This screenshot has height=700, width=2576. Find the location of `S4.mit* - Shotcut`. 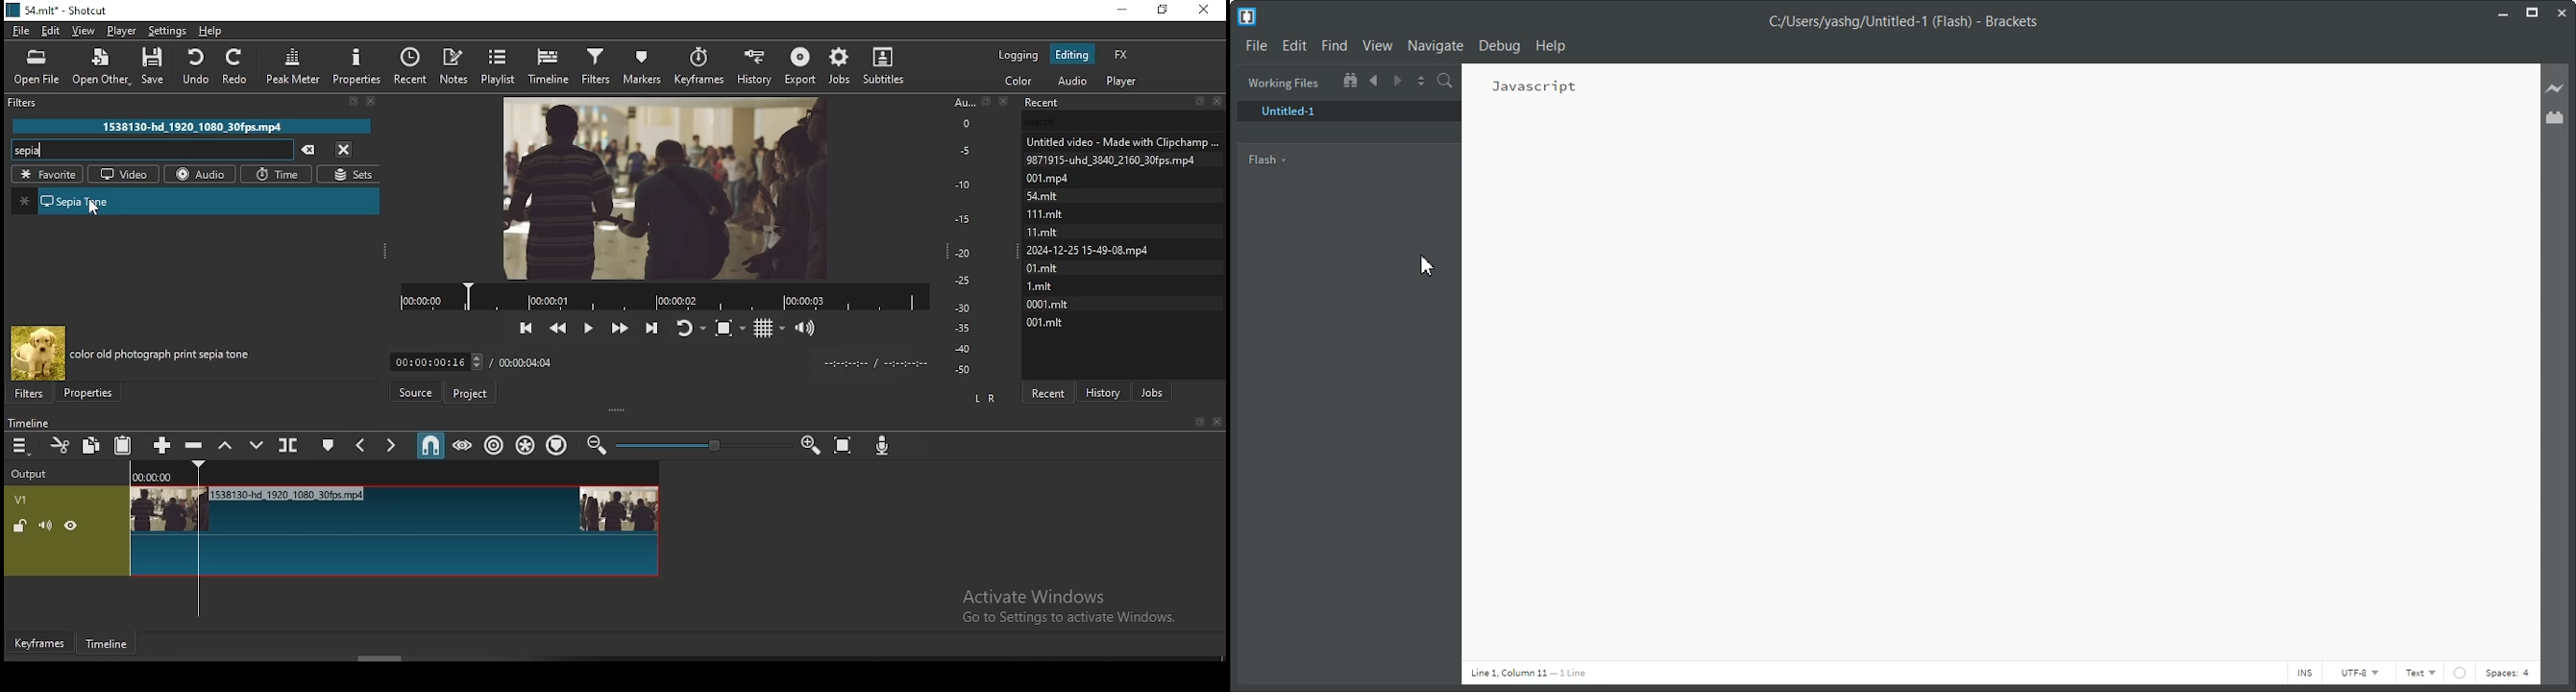

S4.mit* - Shotcut is located at coordinates (57, 10).